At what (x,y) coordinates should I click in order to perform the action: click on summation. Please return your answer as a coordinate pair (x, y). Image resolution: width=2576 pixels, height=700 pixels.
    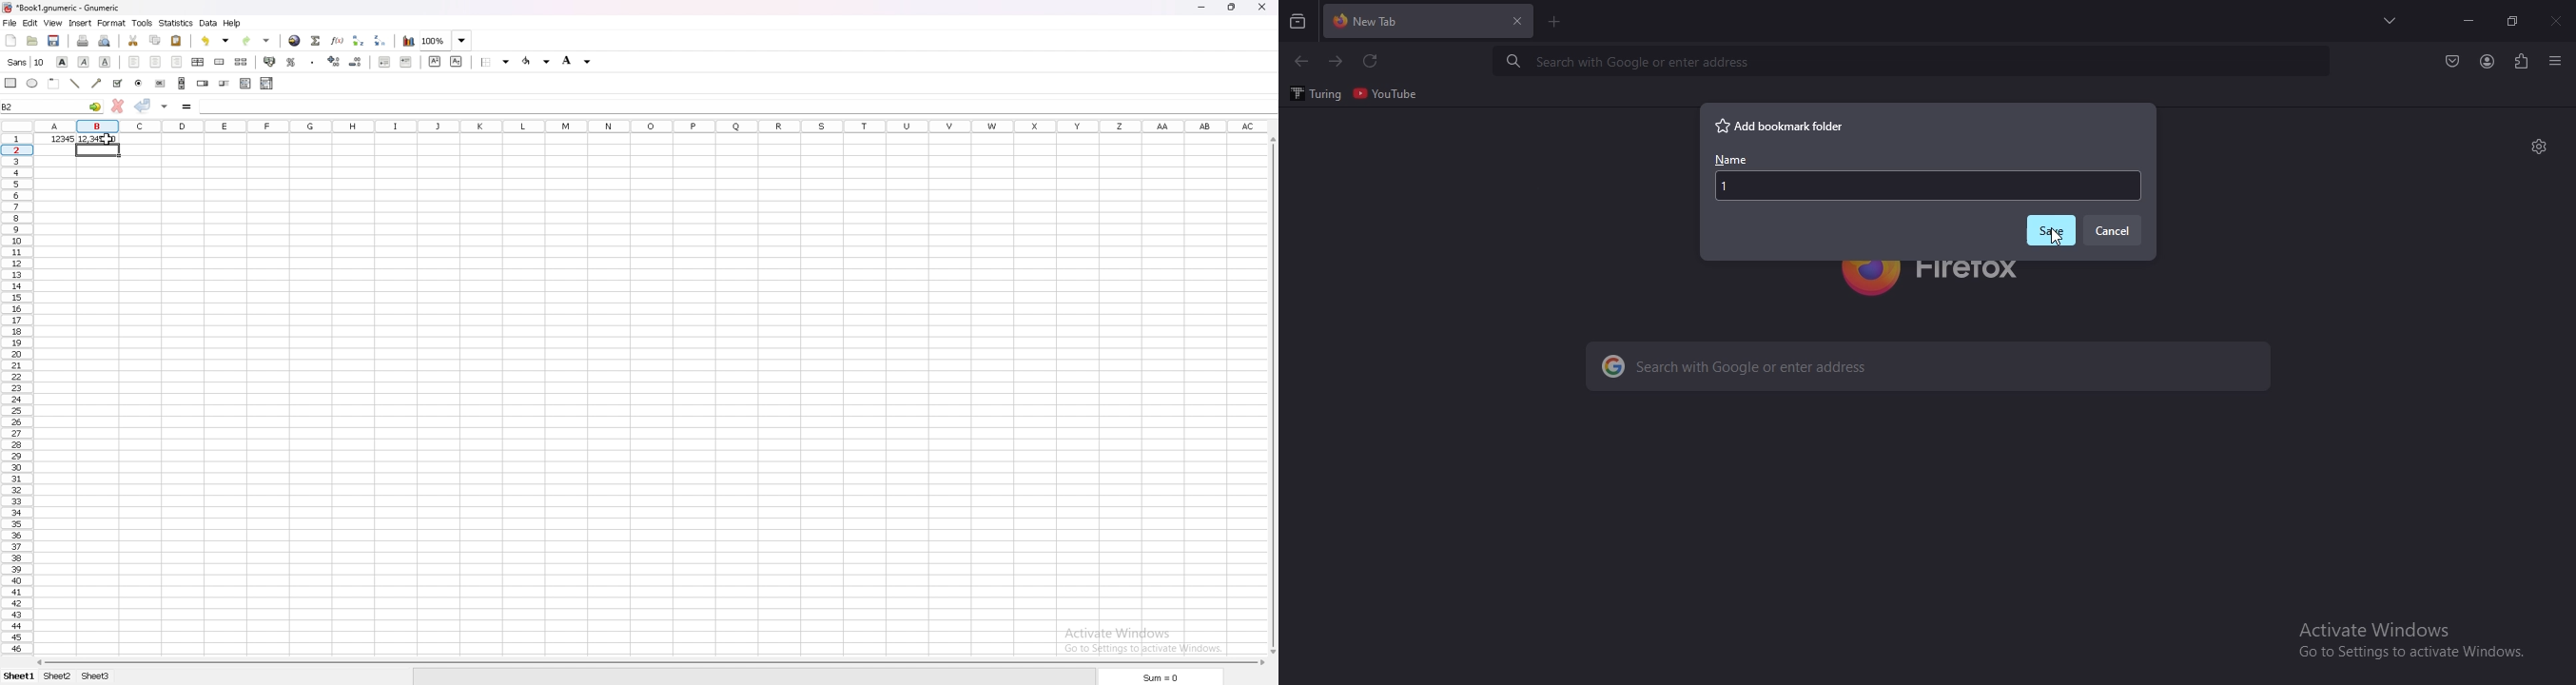
    Looking at the image, I should click on (316, 41).